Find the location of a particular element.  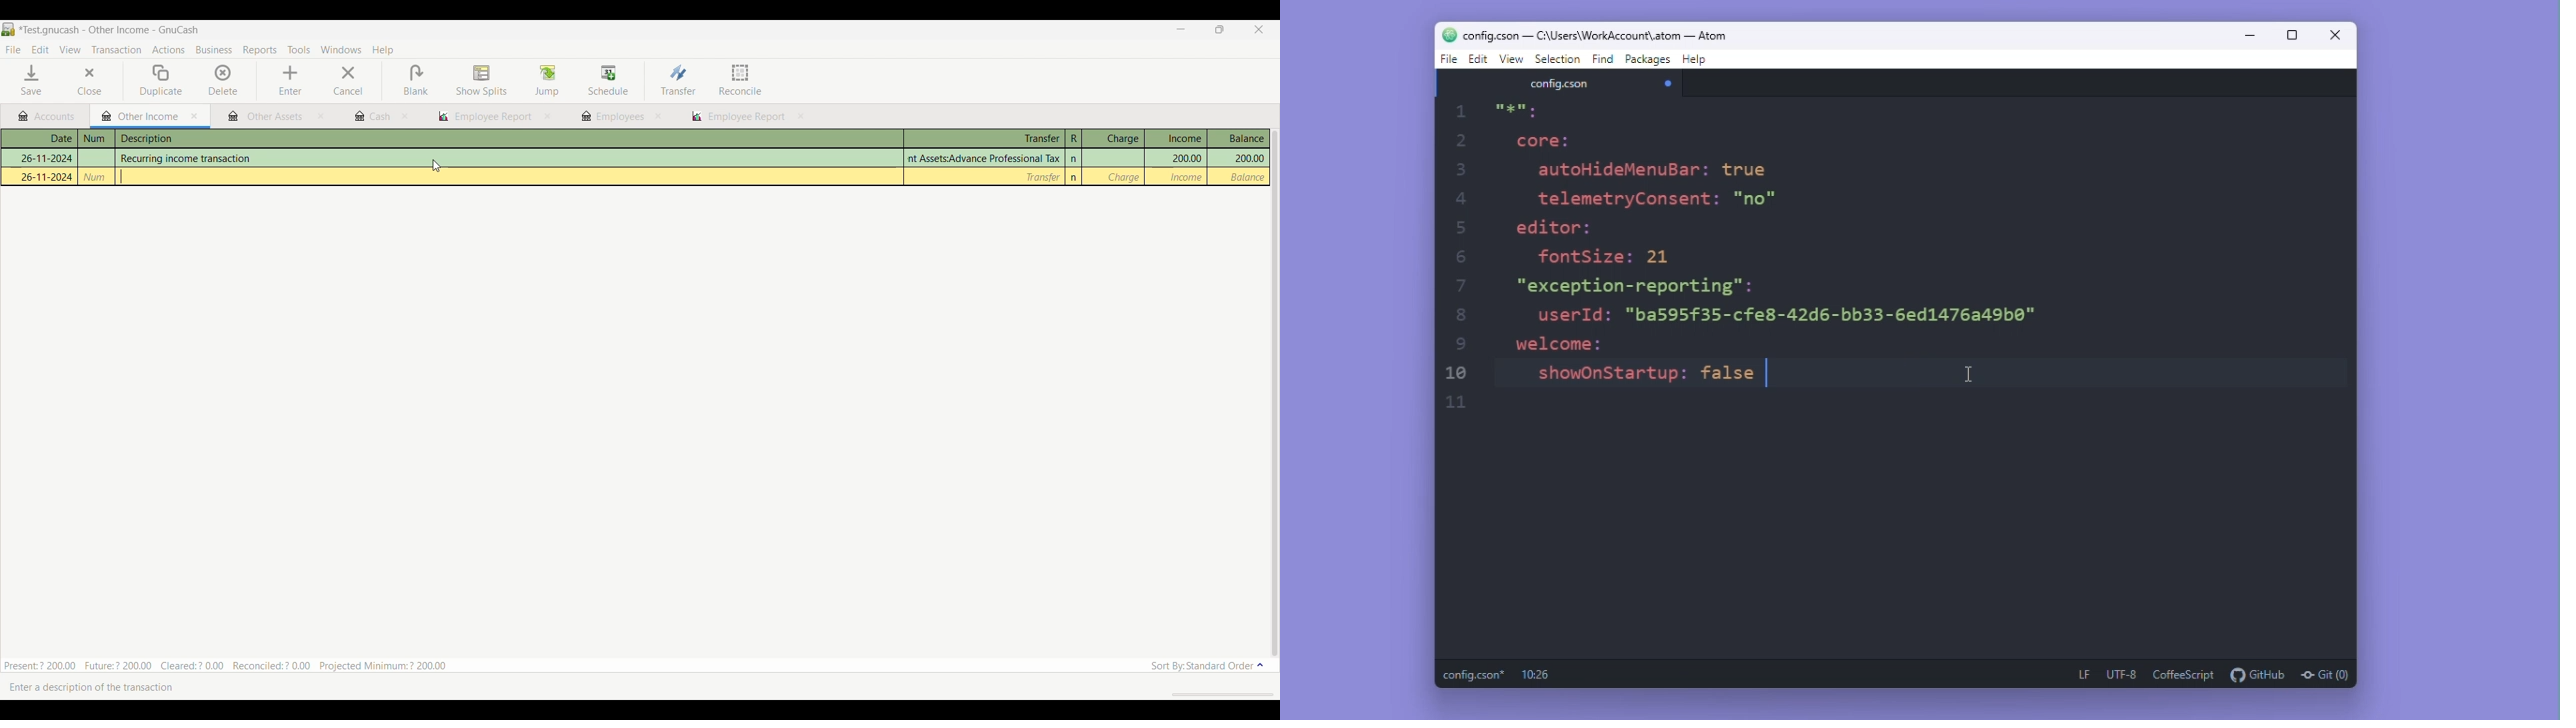

Windows menu is located at coordinates (341, 50).